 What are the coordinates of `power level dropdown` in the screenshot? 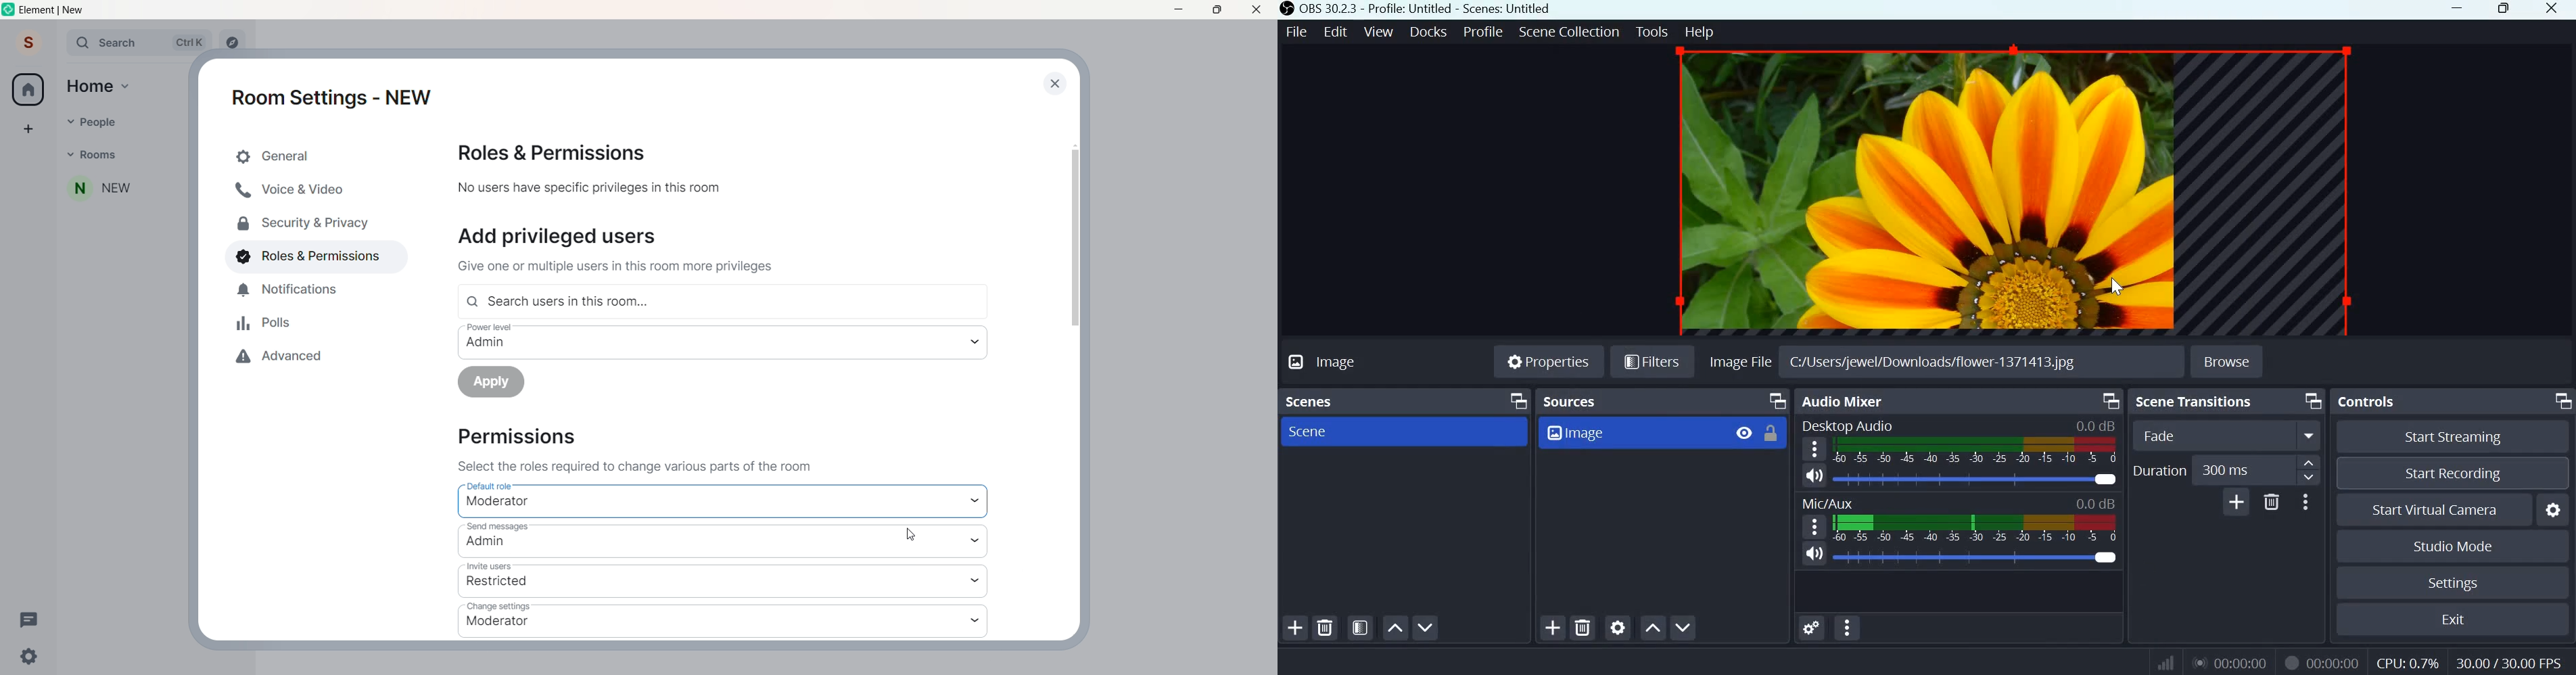 It's located at (976, 343).